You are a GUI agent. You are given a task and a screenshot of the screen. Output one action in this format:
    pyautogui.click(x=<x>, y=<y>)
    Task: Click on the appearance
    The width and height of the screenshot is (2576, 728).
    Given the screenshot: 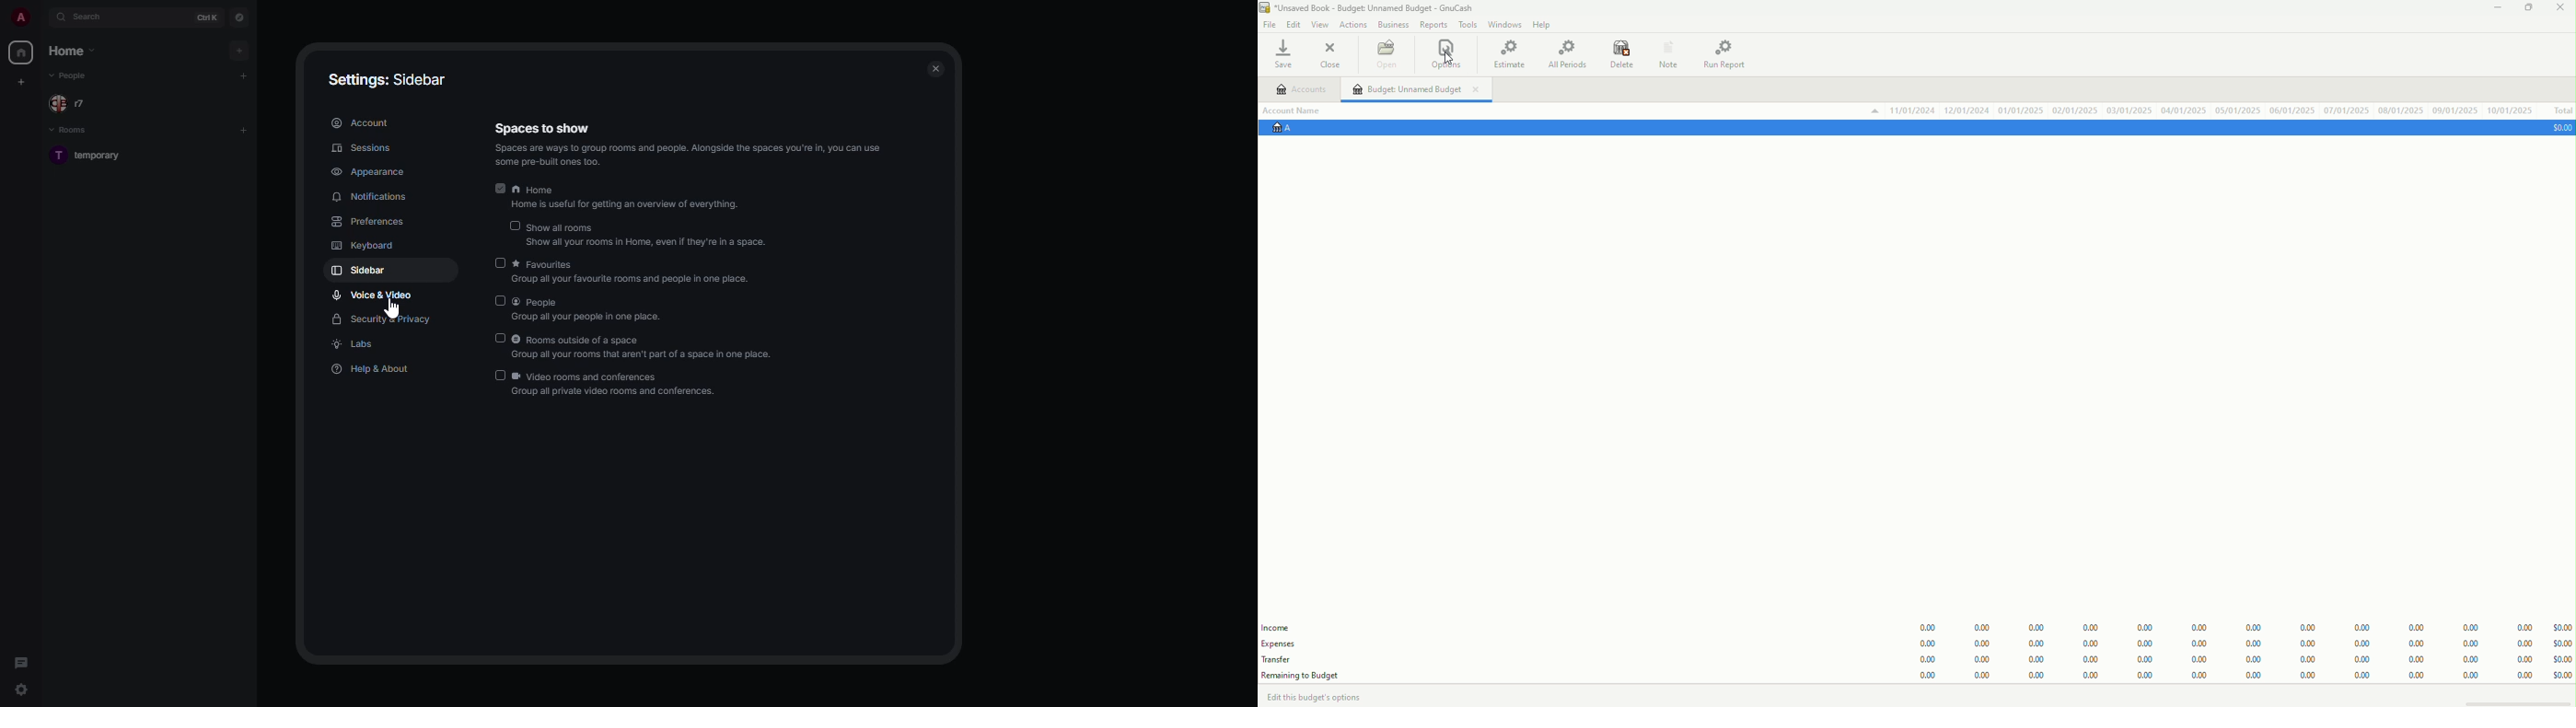 What is the action you would take?
    pyautogui.click(x=368, y=173)
    